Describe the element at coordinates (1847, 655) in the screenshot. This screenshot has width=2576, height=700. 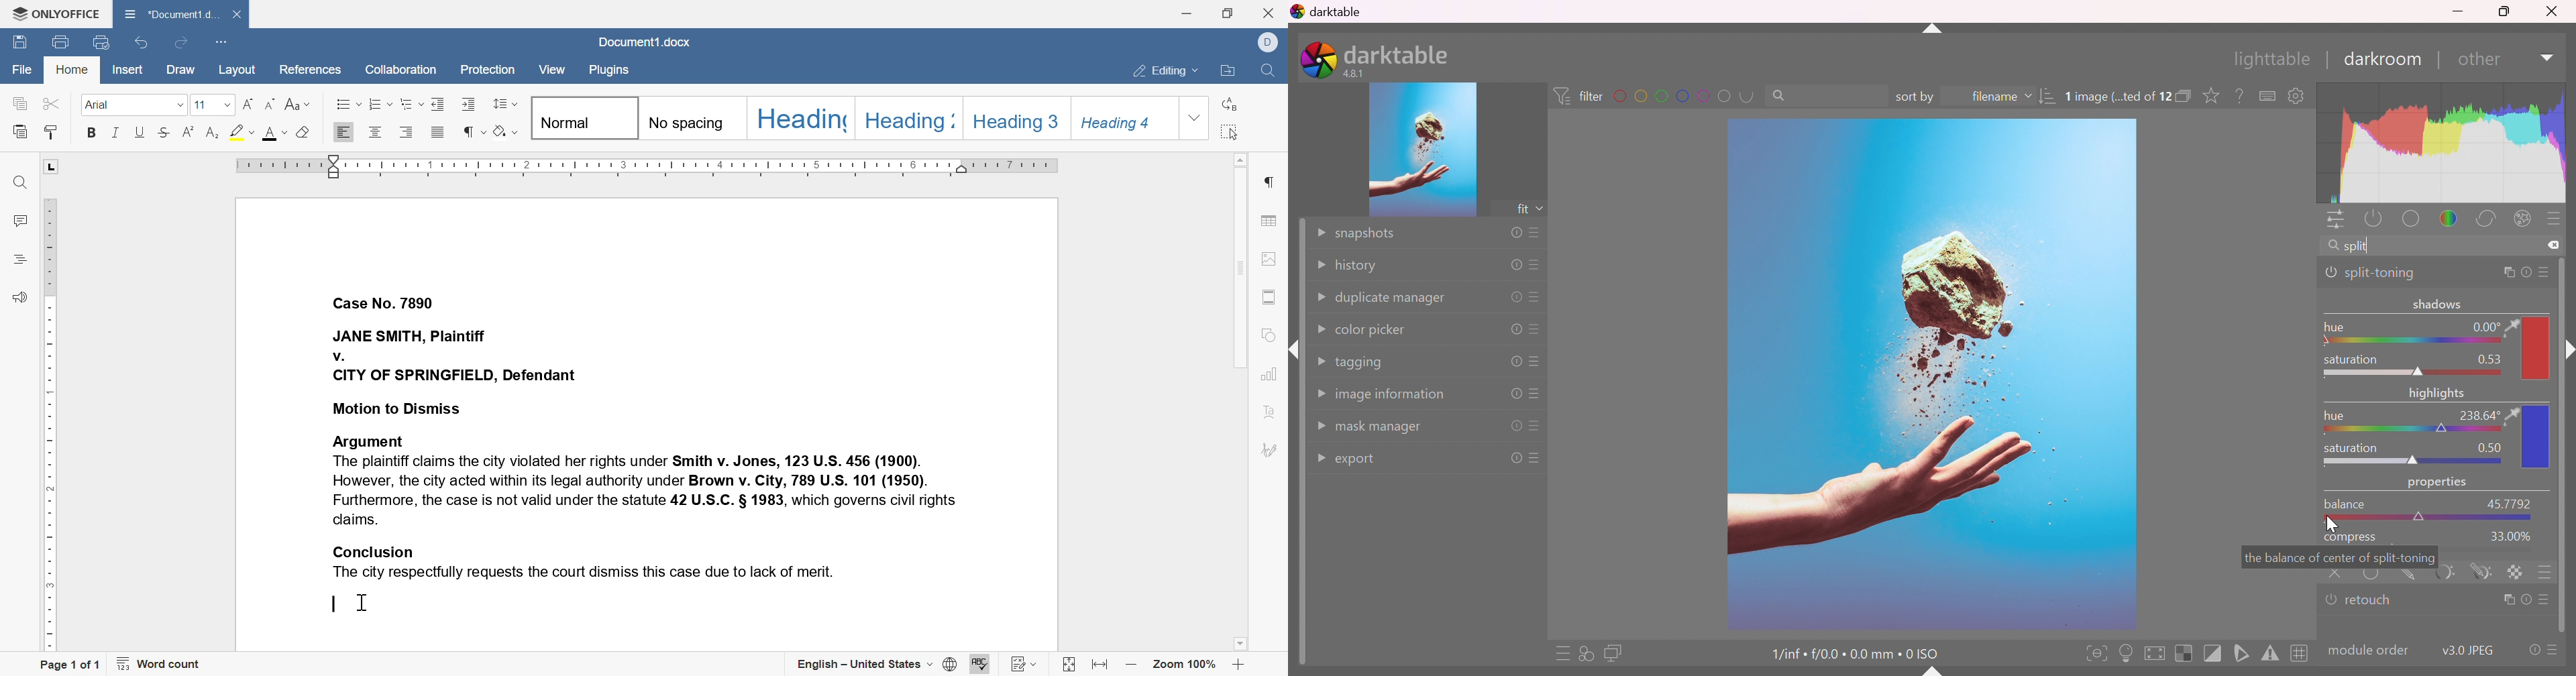
I see `1/inf • f/0.0 • 0.0 mm • 0 ISO` at that location.